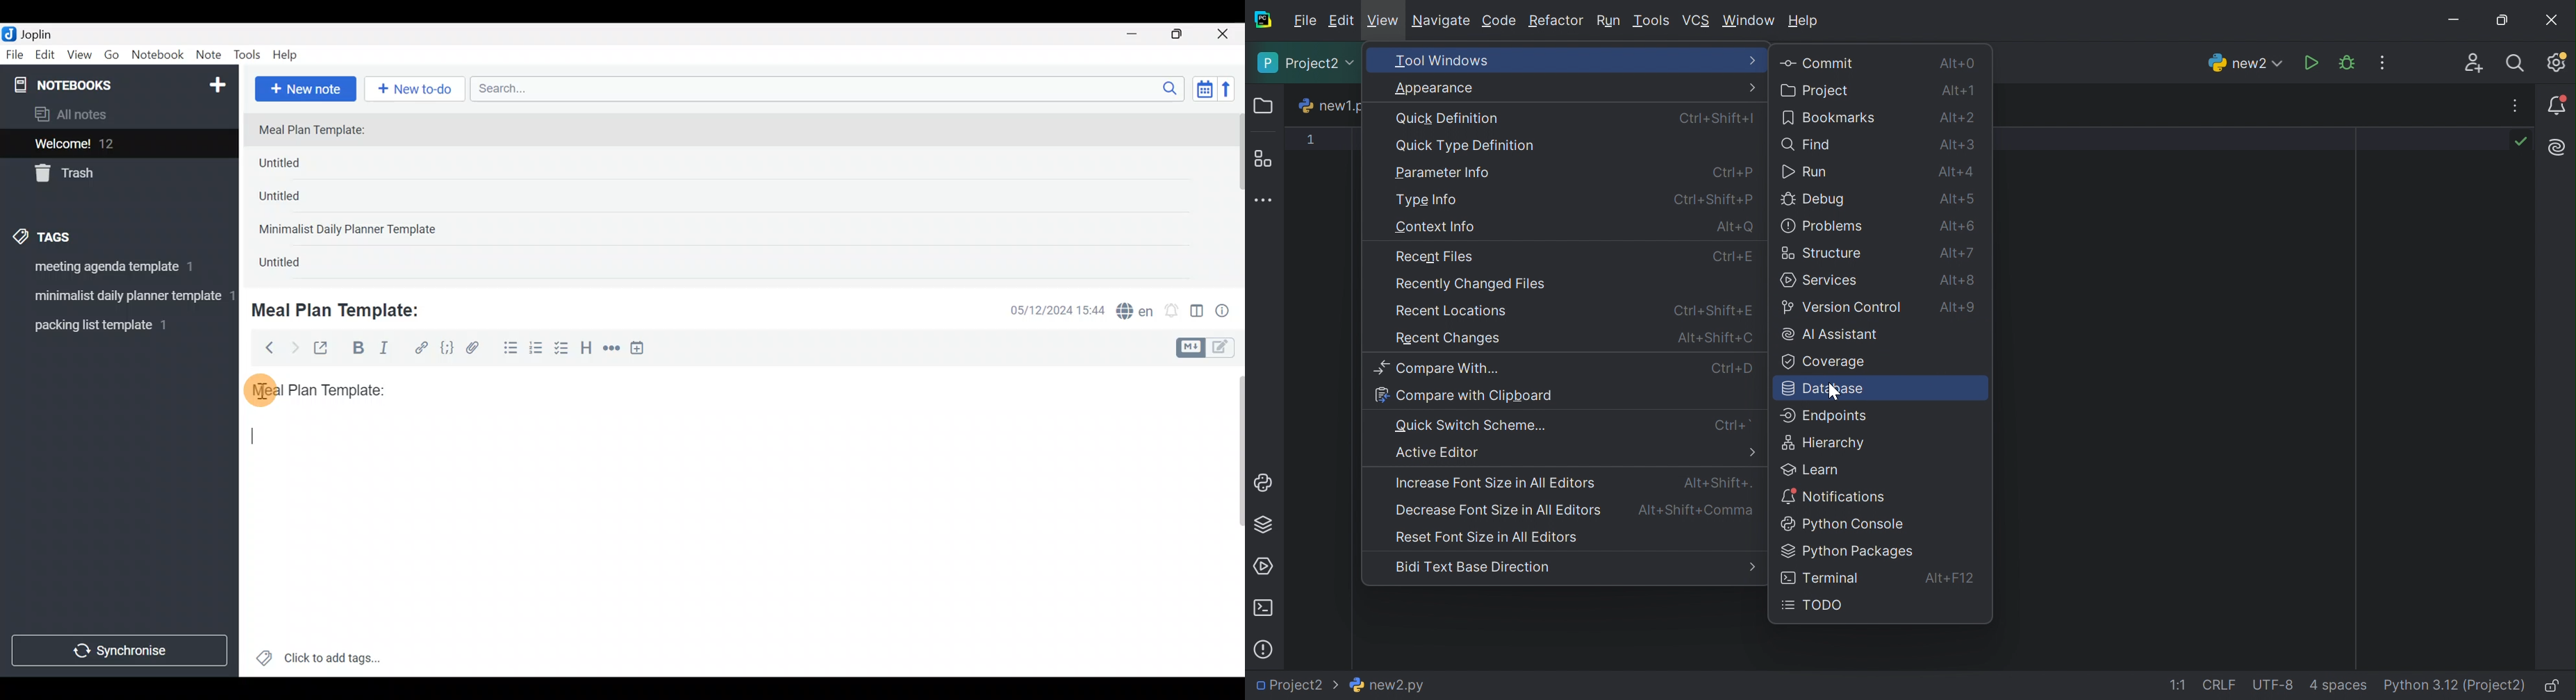 The image size is (2576, 700). Describe the element at coordinates (1264, 158) in the screenshot. I see `` at that location.